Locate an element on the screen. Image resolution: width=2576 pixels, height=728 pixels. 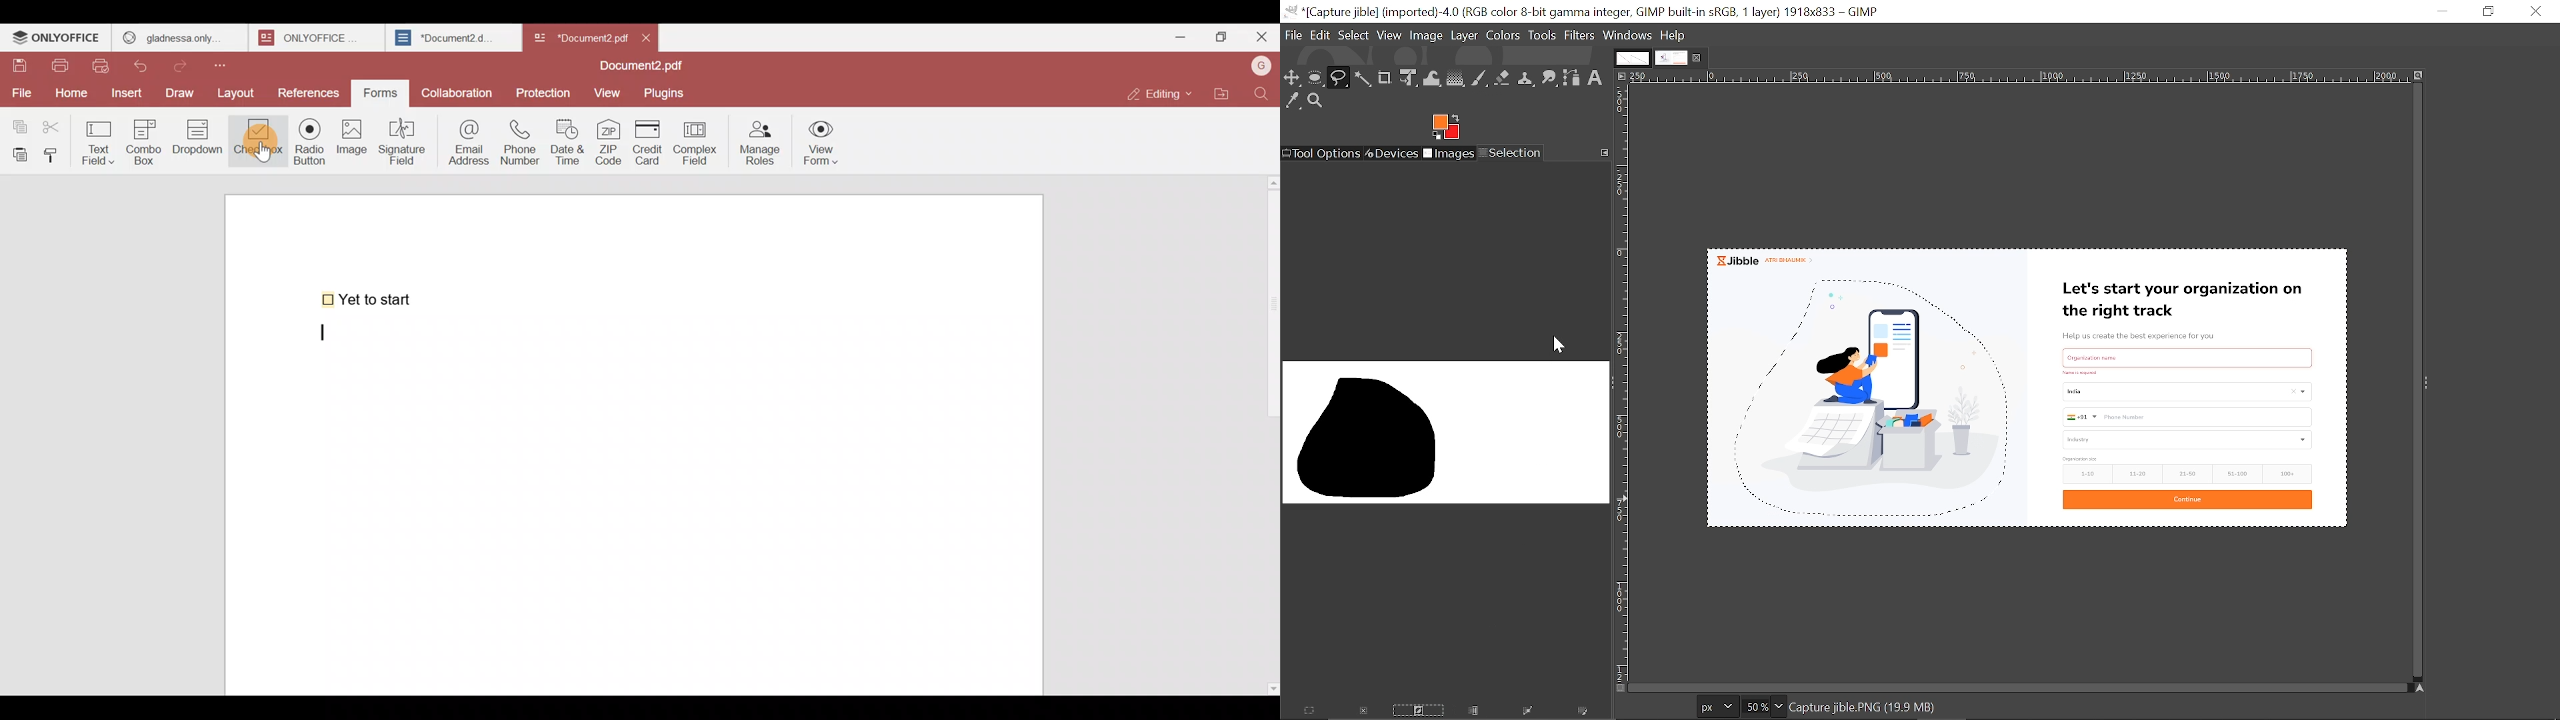
Text tool is located at coordinates (1595, 78).